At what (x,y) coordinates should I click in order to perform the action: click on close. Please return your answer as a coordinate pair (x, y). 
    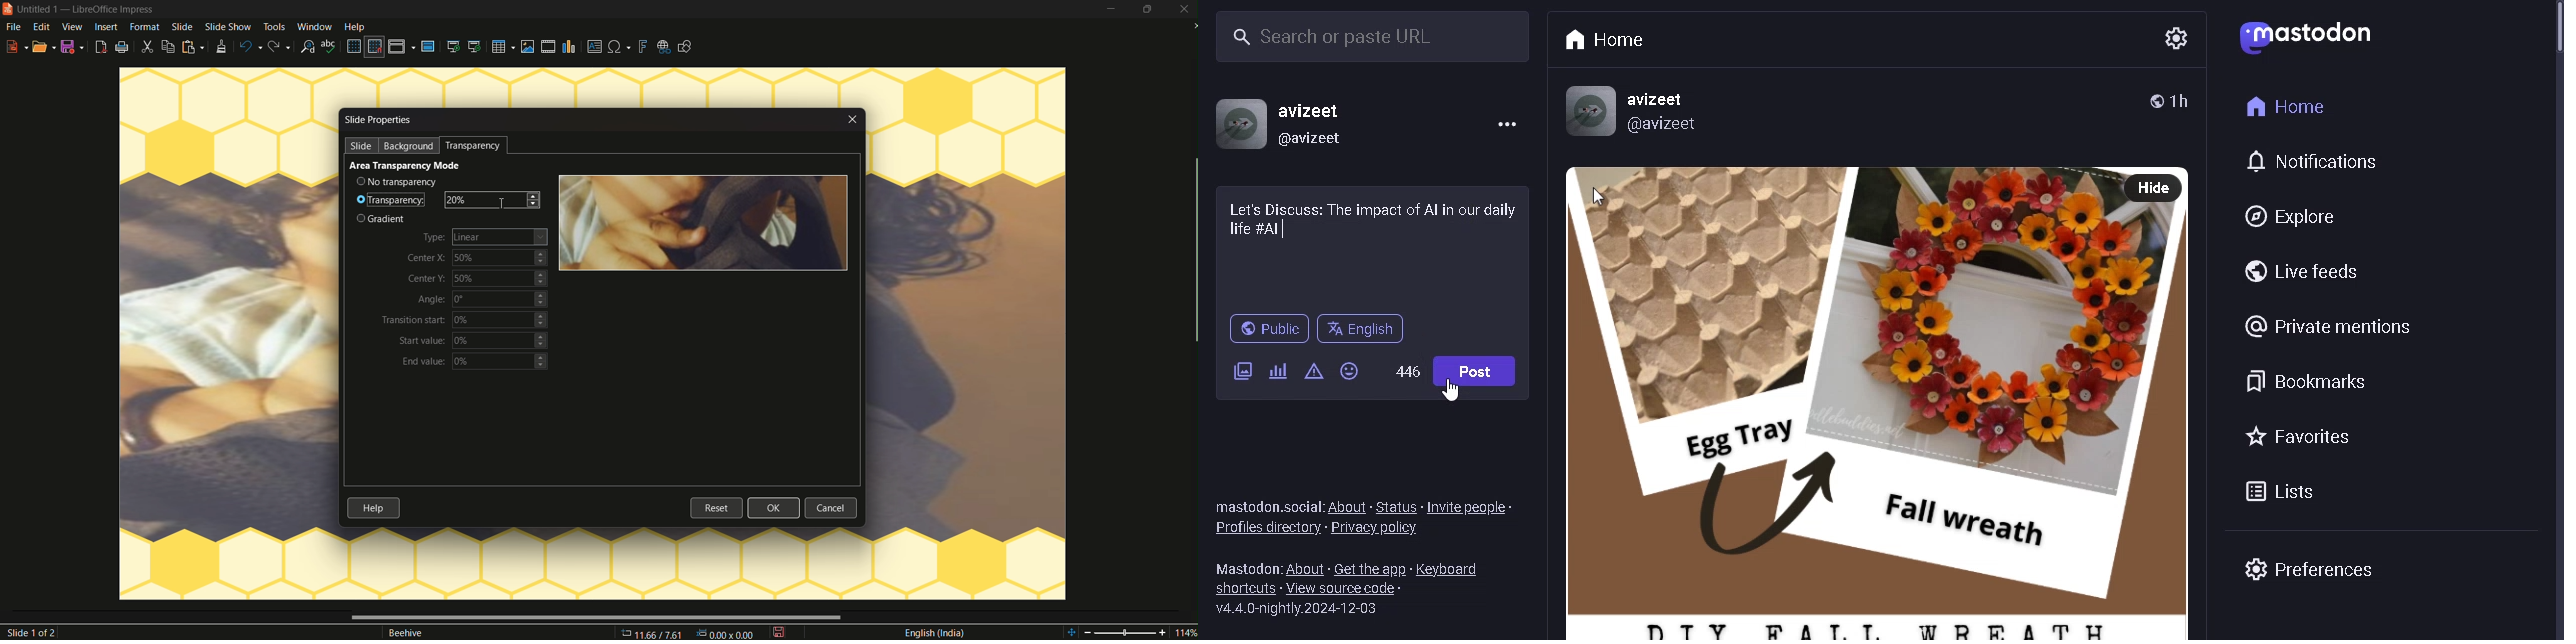
    Looking at the image, I should click on (1184, 10).